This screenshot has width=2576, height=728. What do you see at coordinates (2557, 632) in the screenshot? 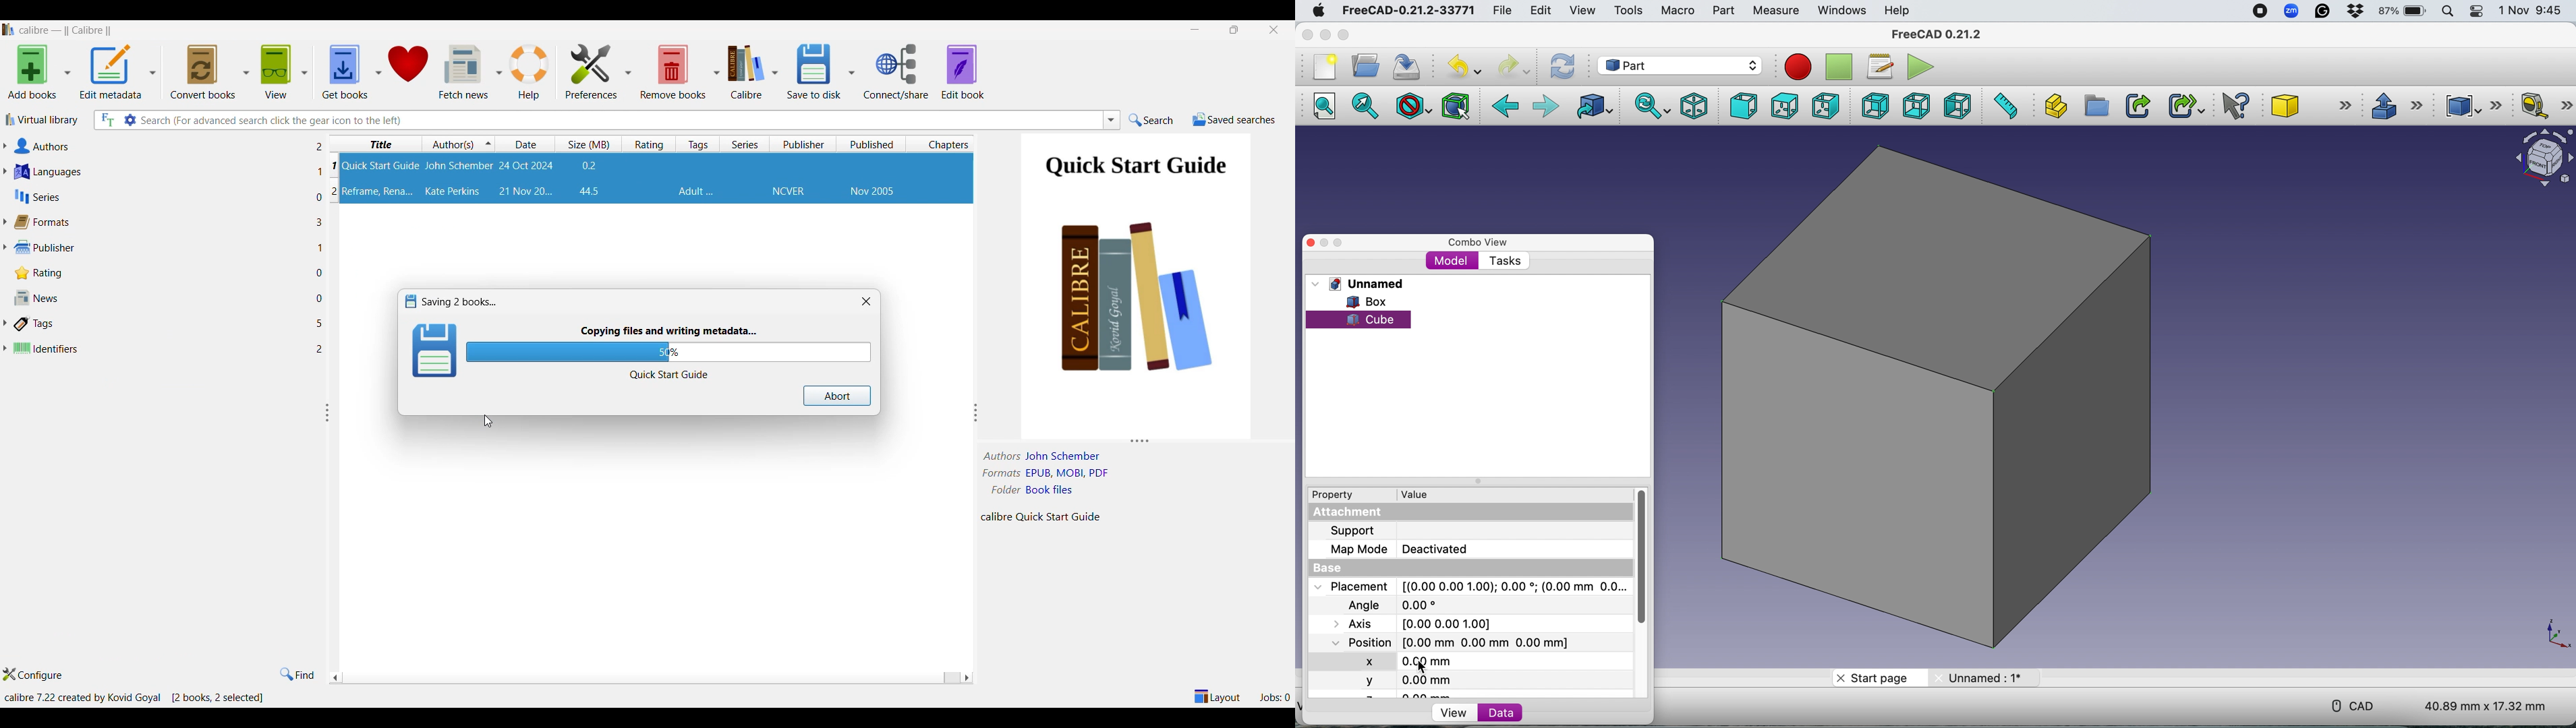
I see `x-y plane` at bounding box center [2557, 632].